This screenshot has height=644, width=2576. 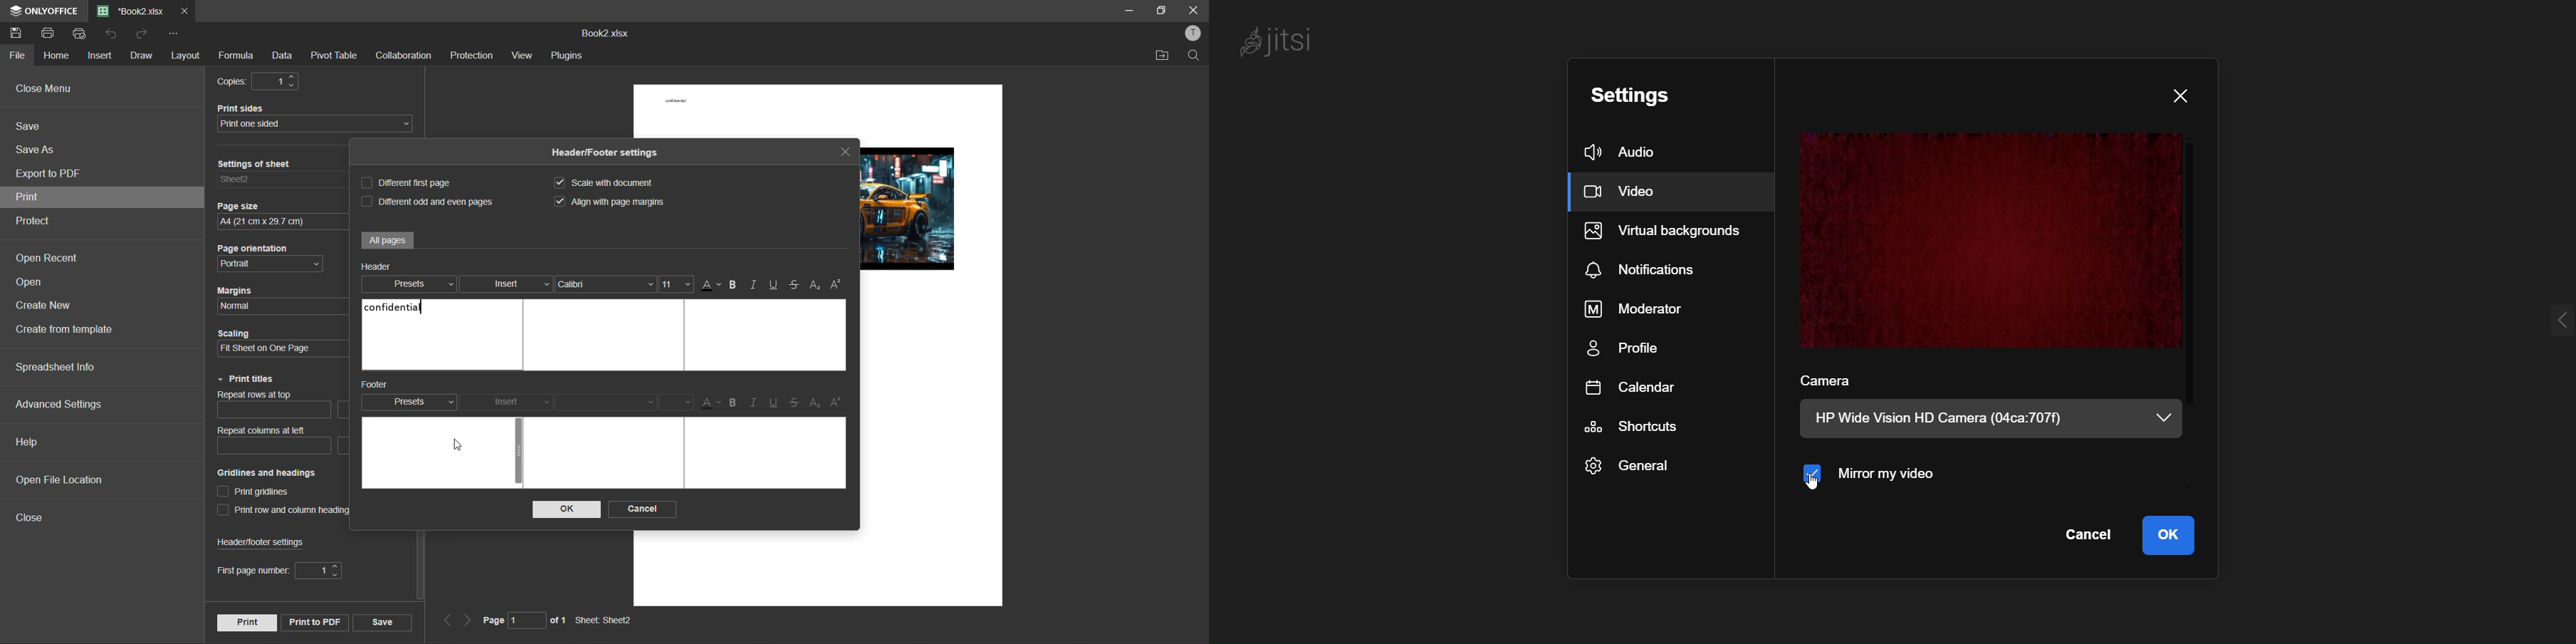 What do you see at coordinates (1160, 12) in the screenshot?
I see `maximize` at bounding box center [1160, 12].